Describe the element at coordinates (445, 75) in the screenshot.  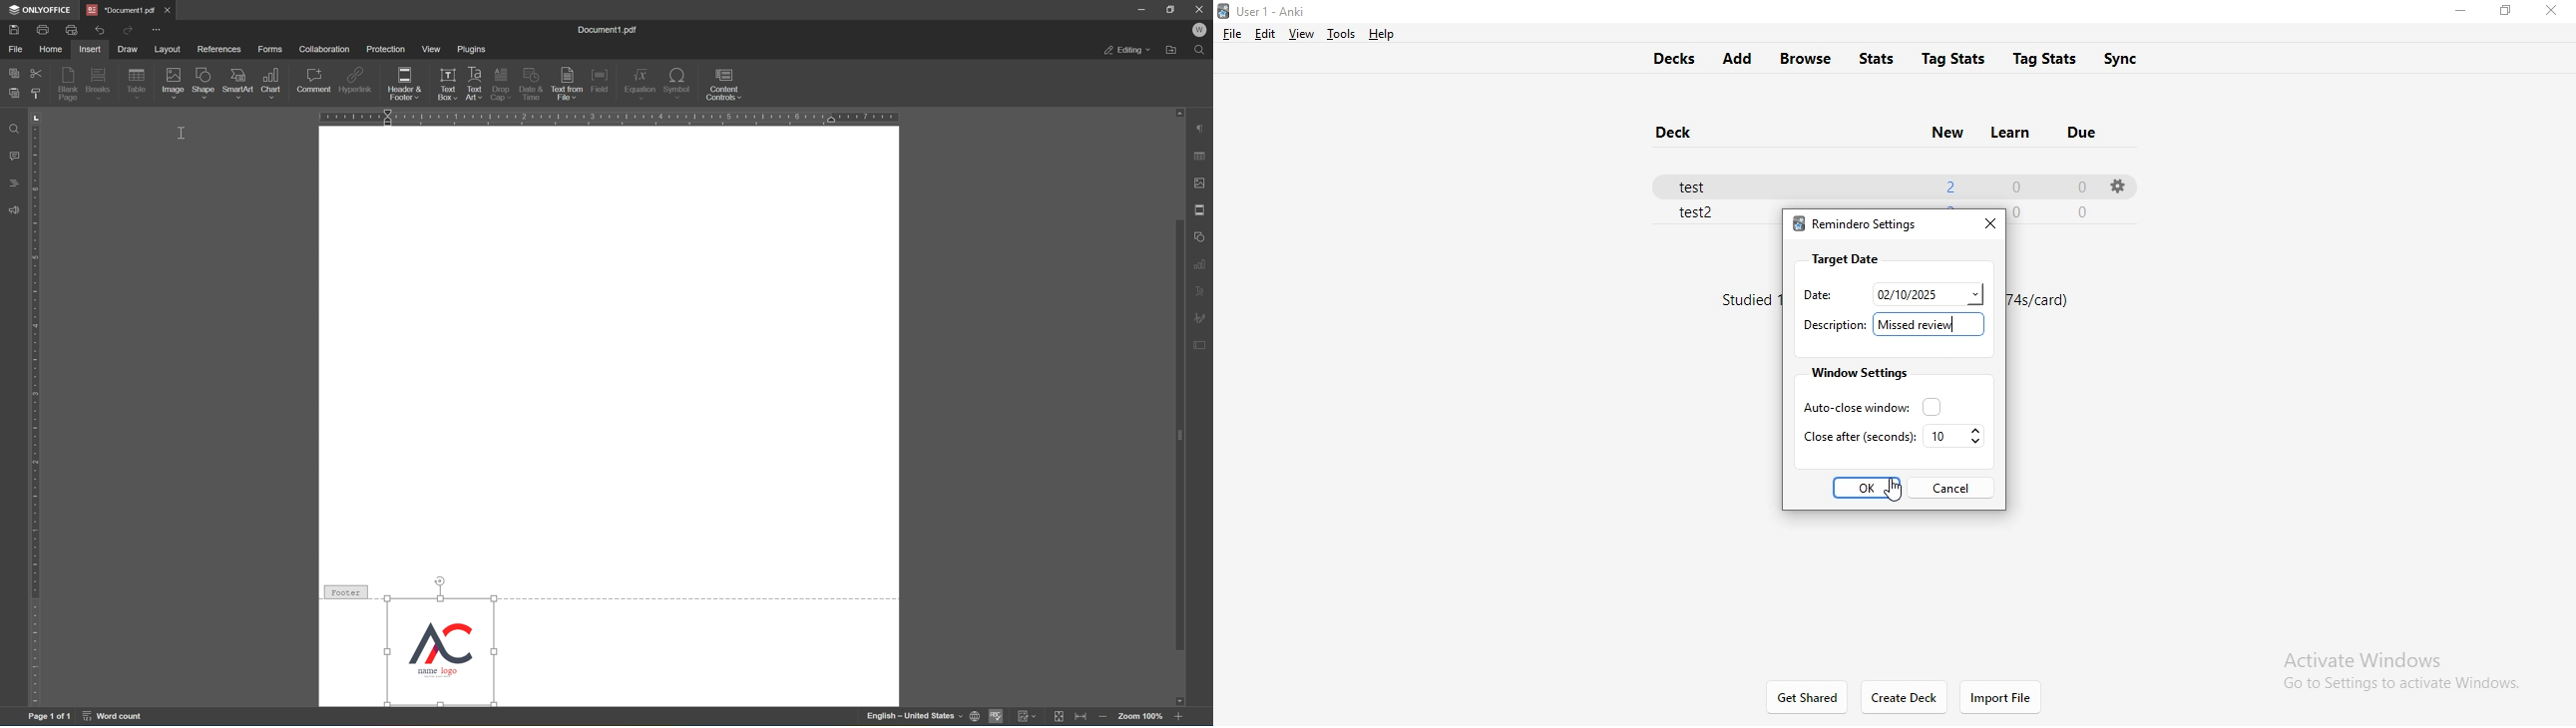
I see `text box` at that location.